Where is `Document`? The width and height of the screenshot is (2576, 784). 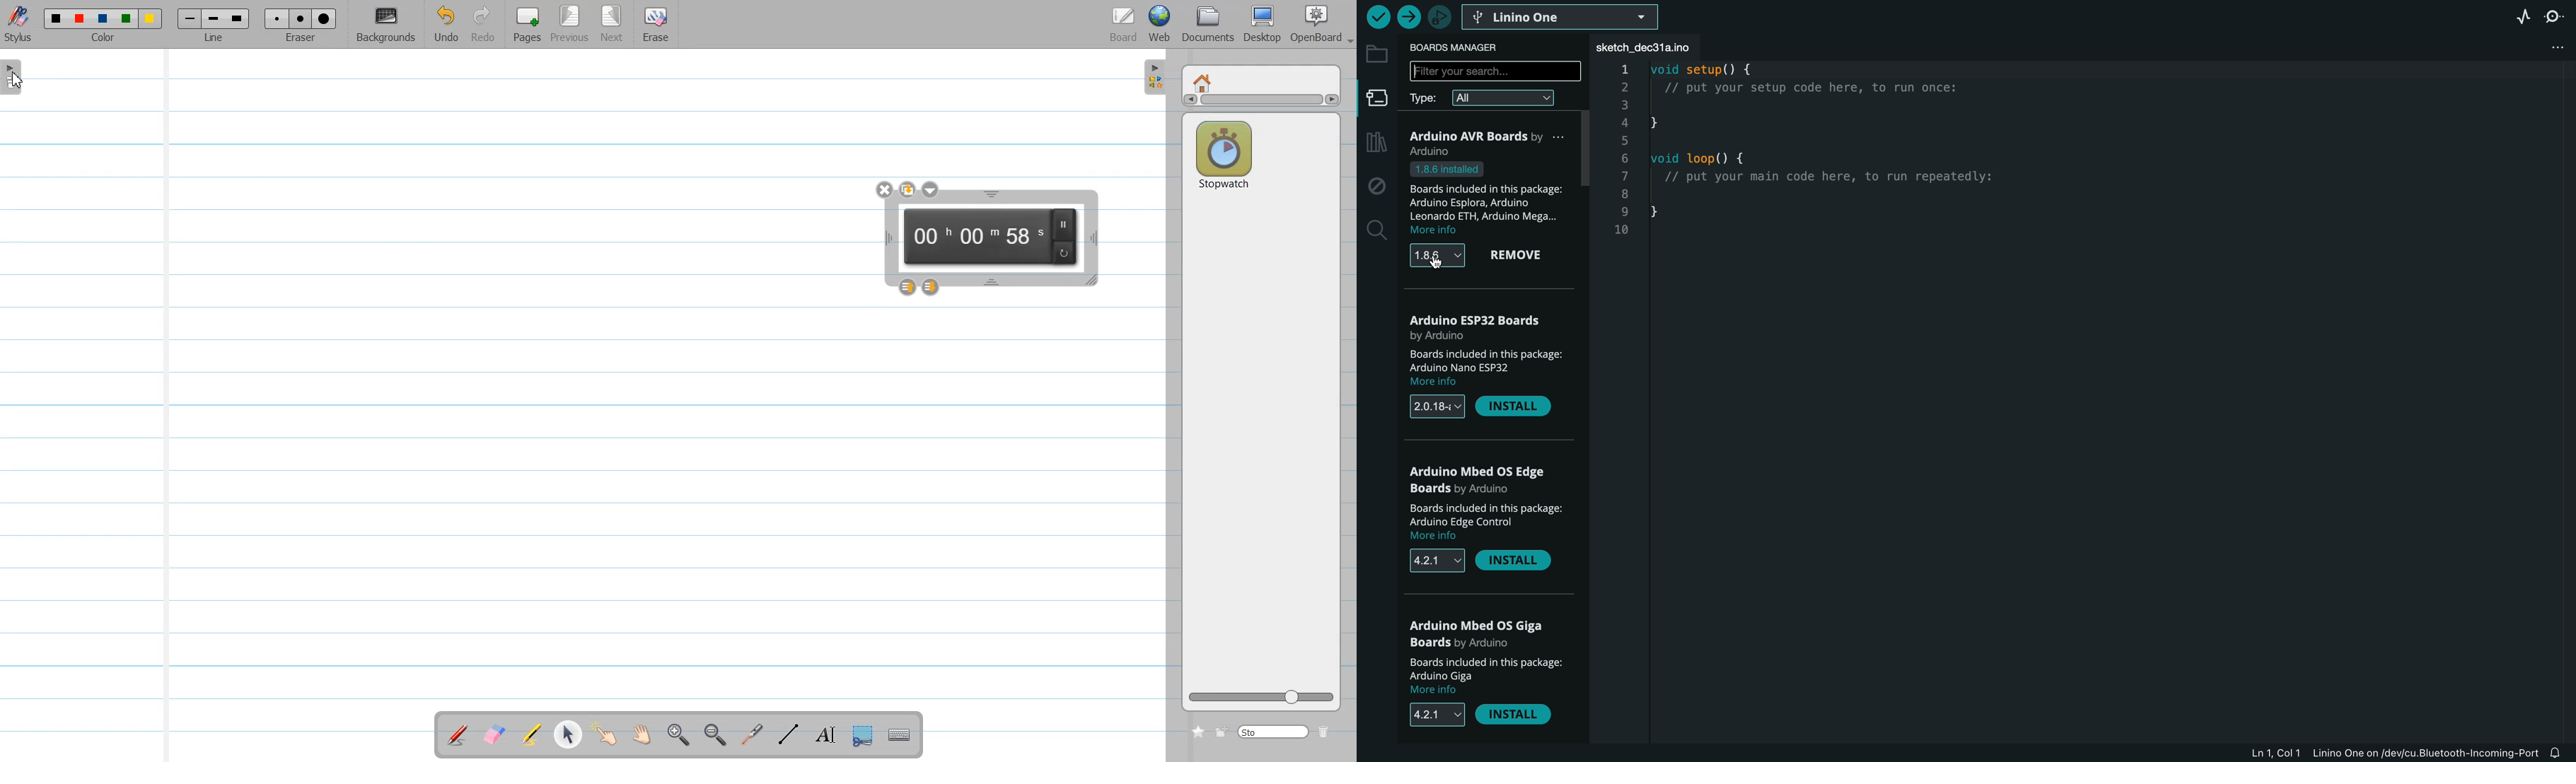
Document is located at coordinates (1208, 24).